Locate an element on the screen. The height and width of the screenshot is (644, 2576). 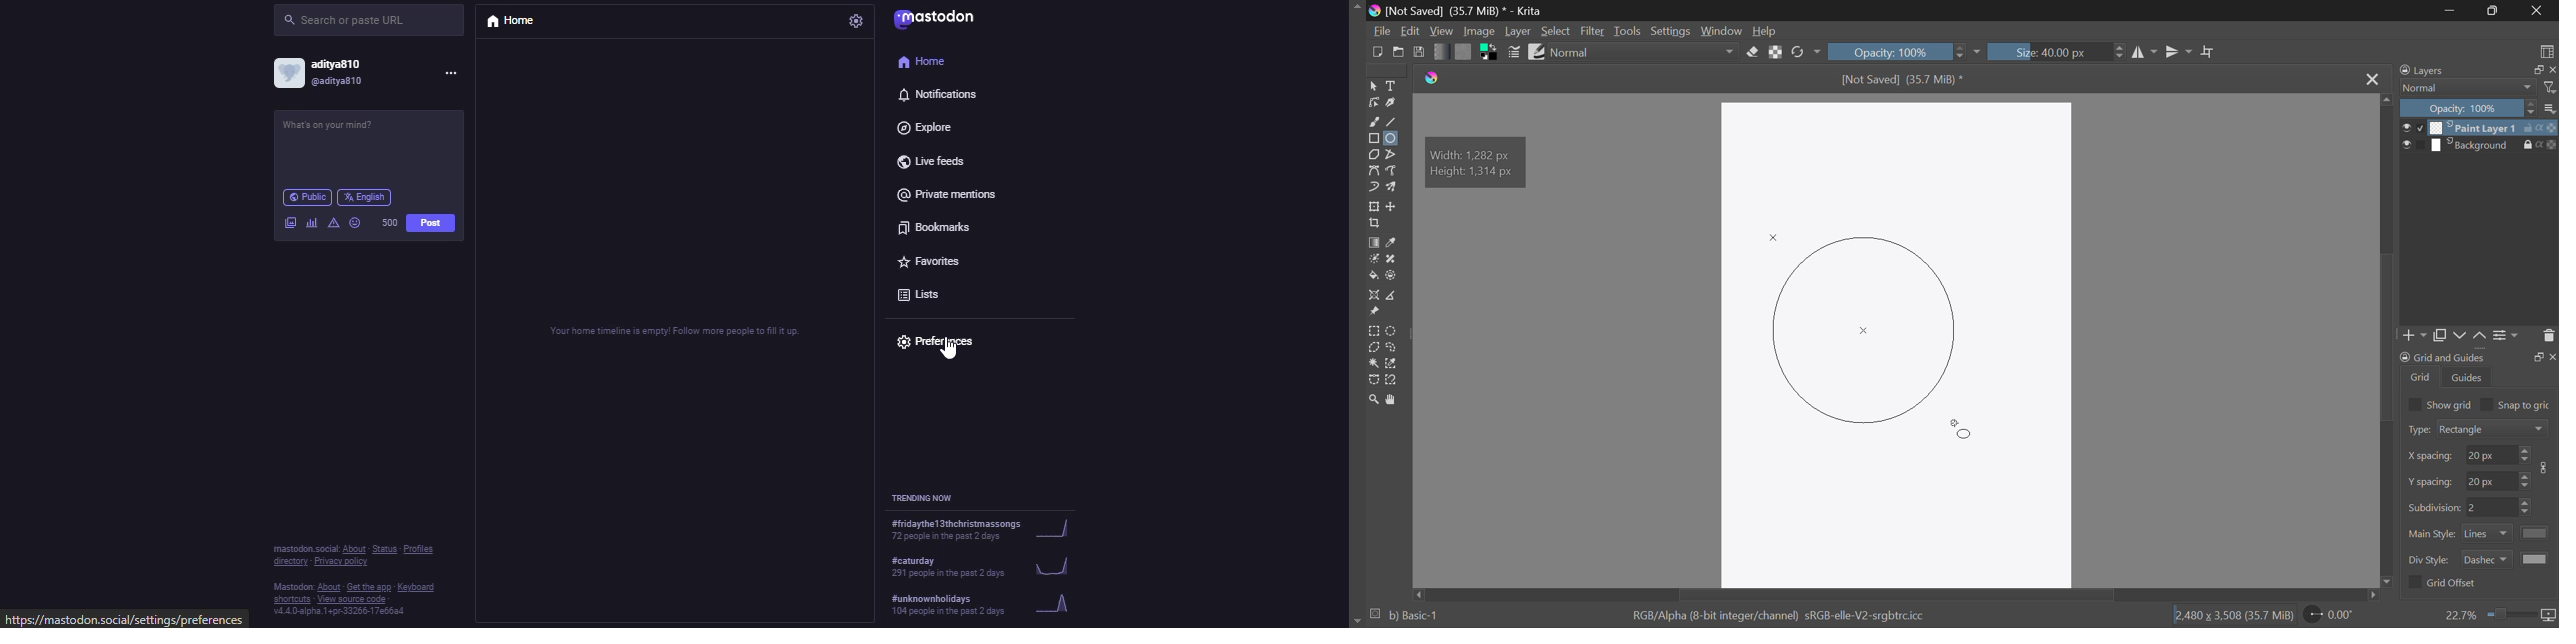
loading is located at coordinates (1373, 611).